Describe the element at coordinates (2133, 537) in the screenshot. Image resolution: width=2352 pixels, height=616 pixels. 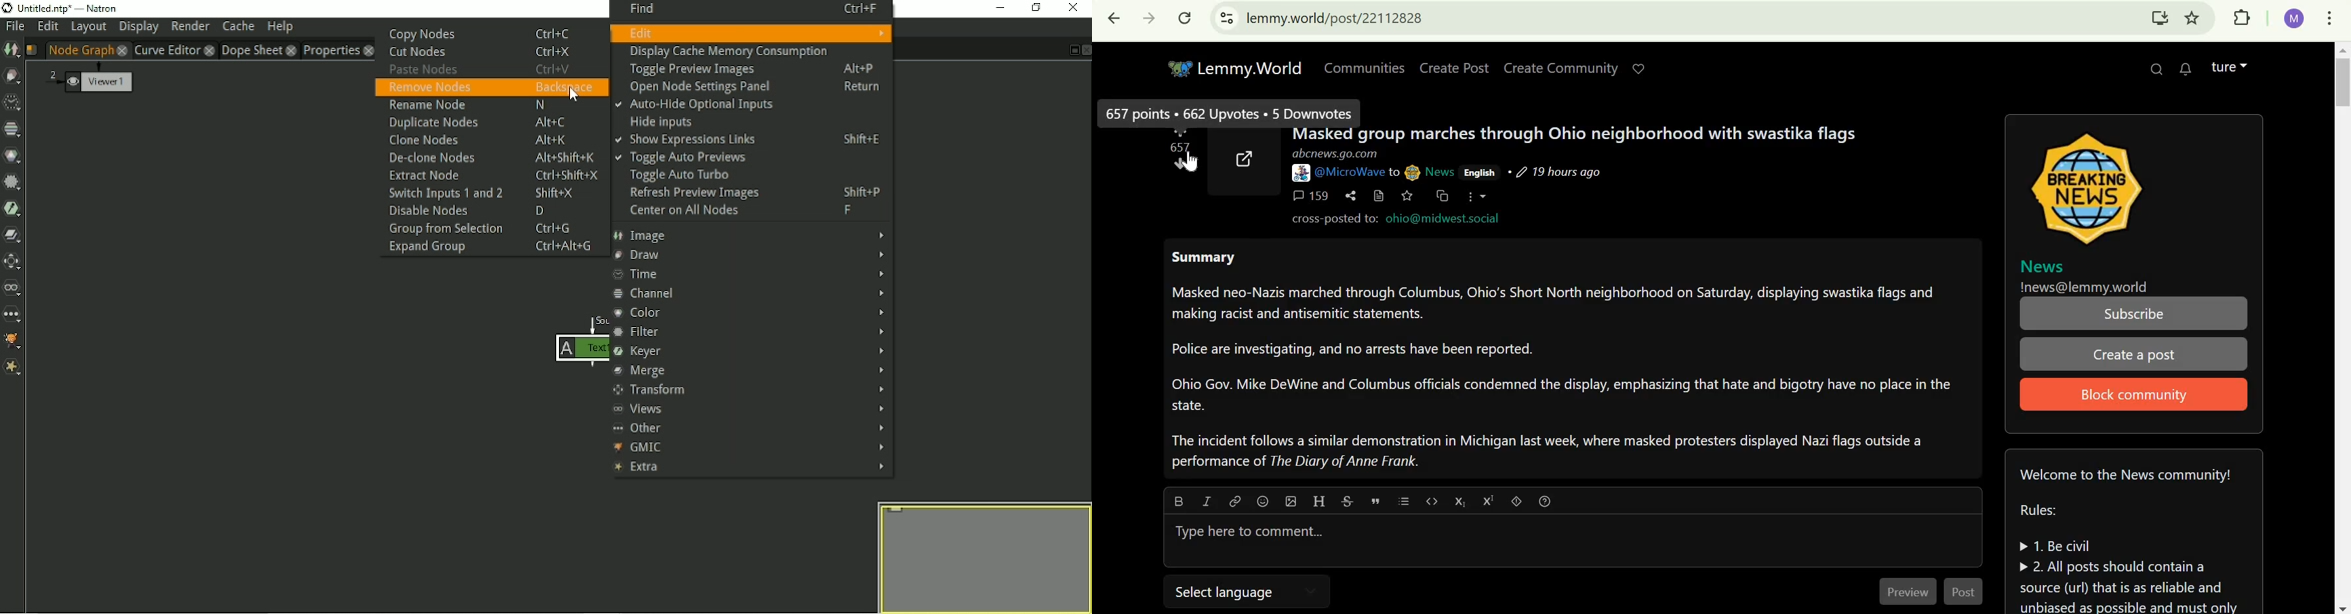
I see `Community guidelines` at that location.